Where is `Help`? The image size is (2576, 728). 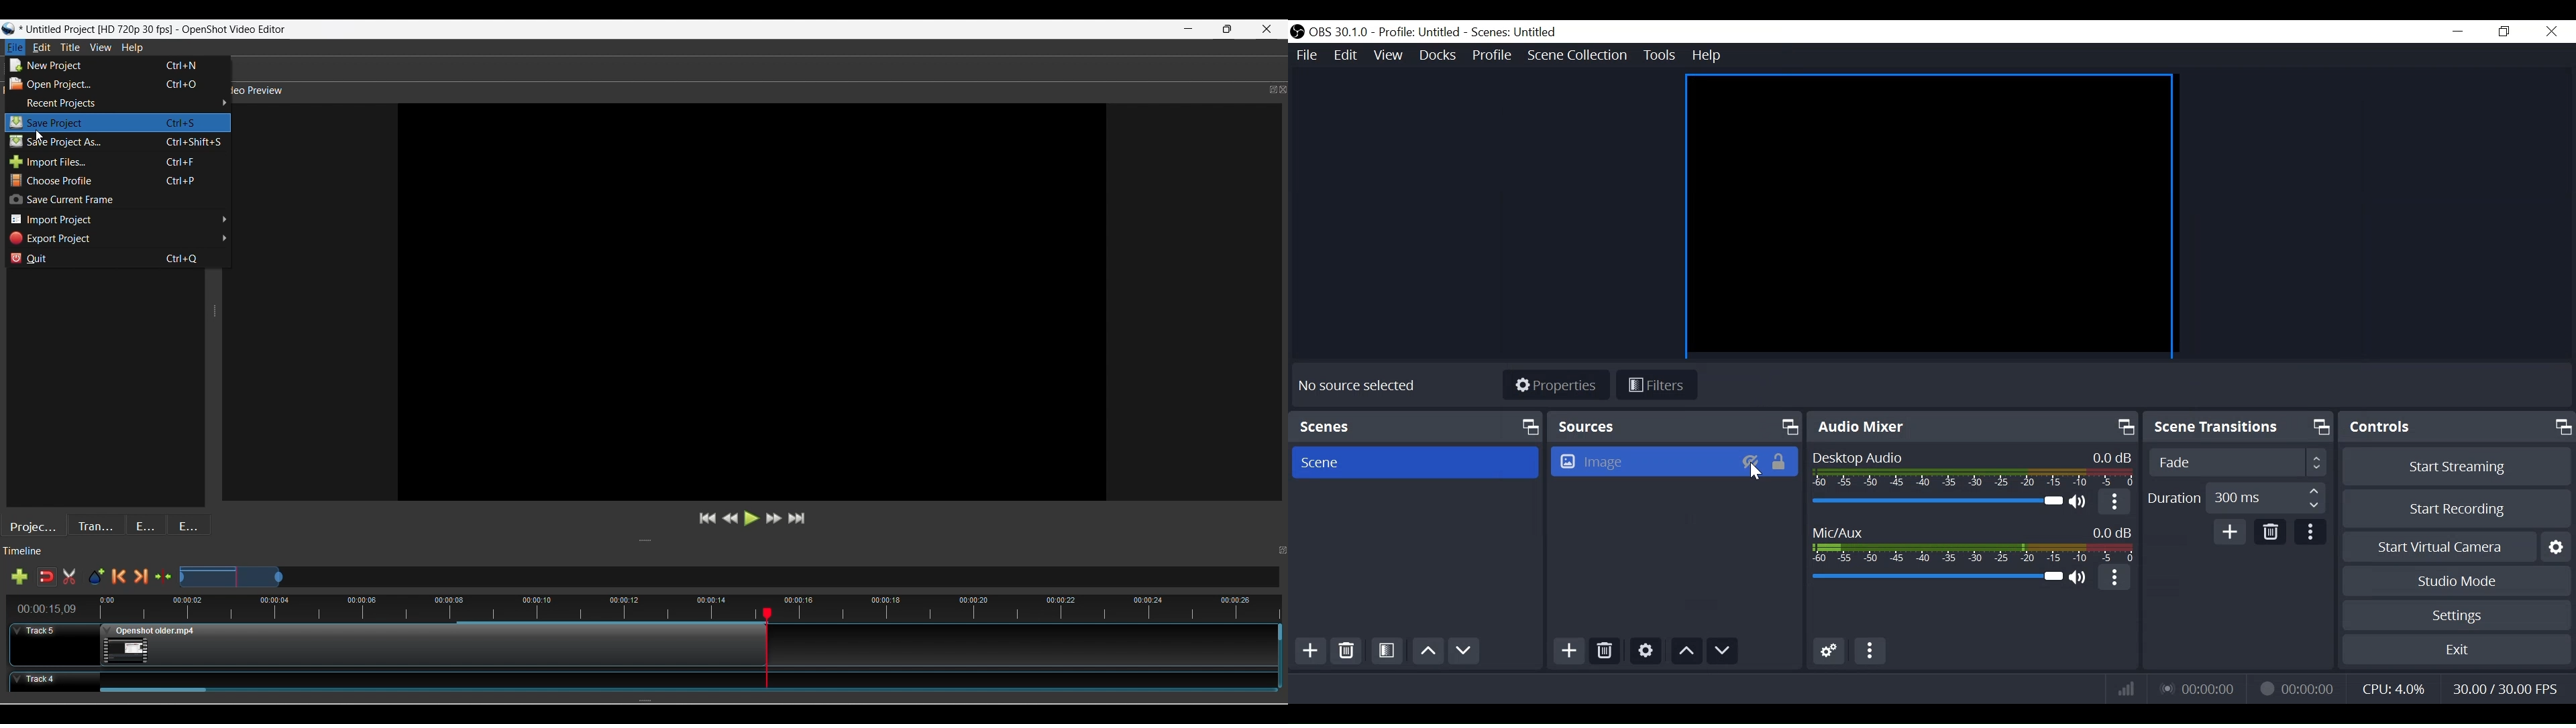
Help is located at coordinates (1707, 56).